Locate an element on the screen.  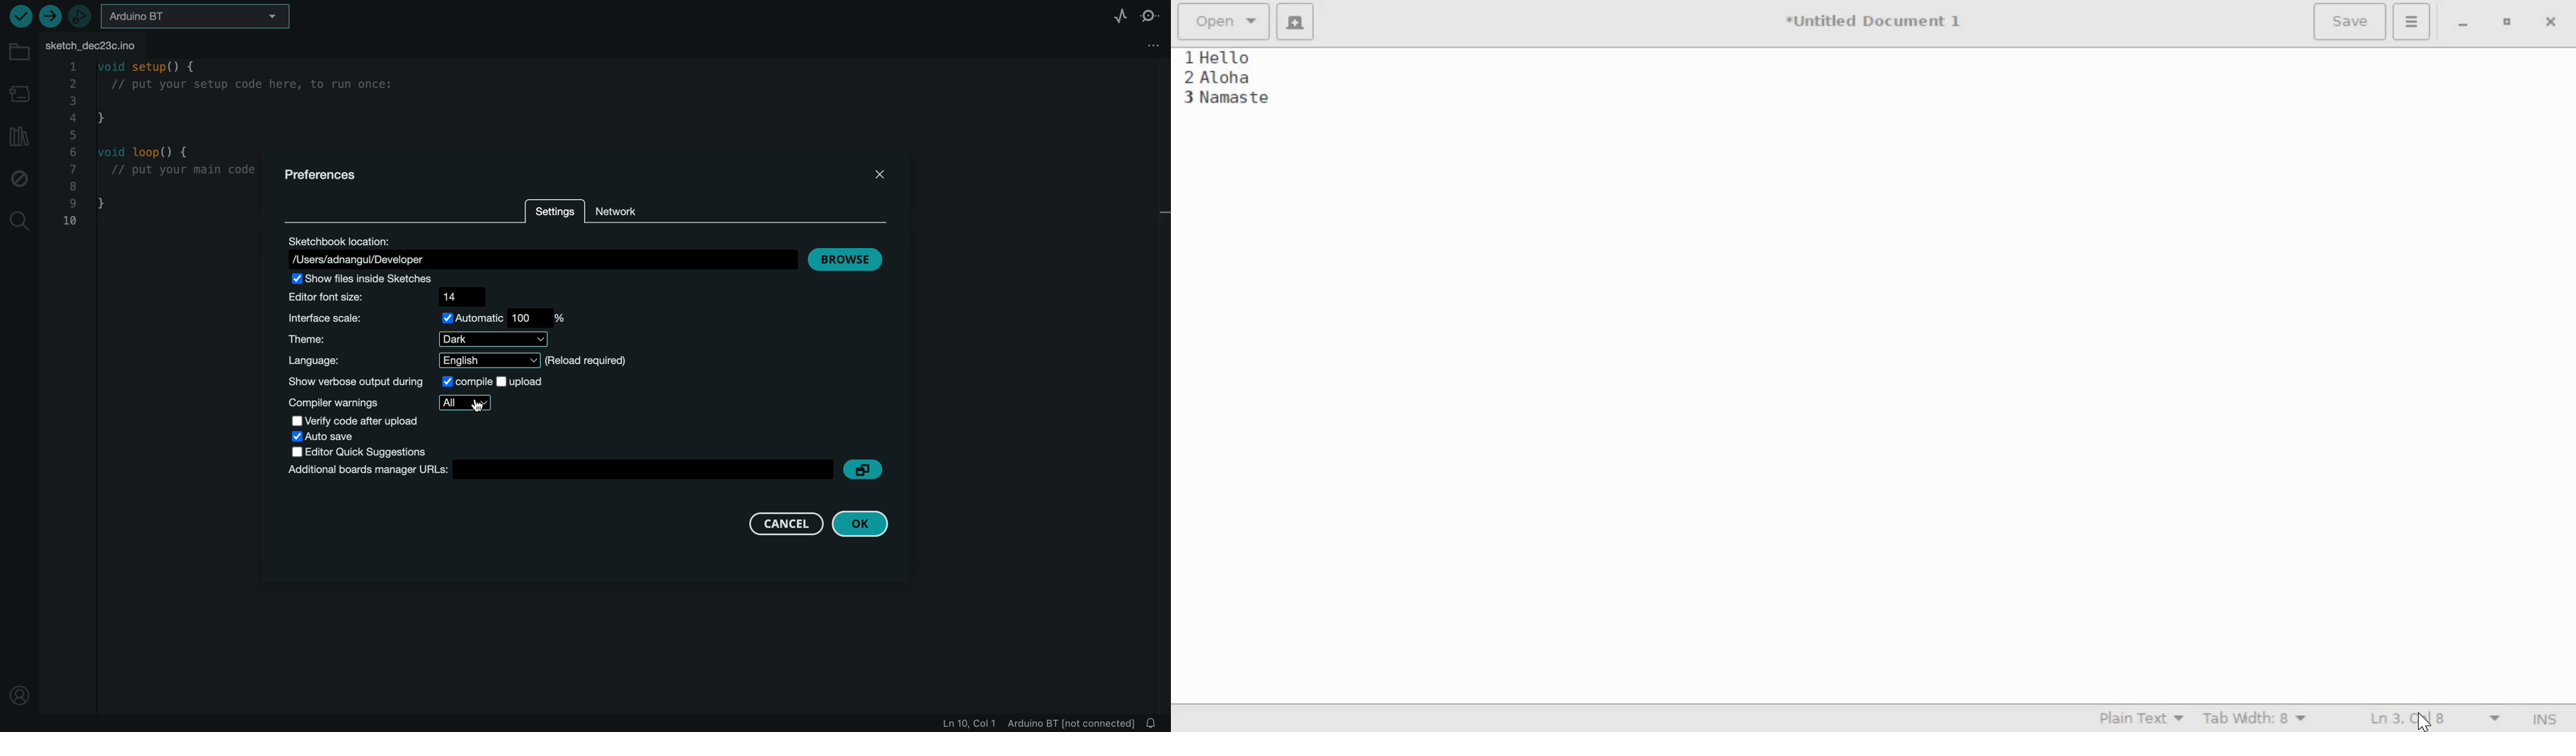
file tab is located at coordinates (103, 44).